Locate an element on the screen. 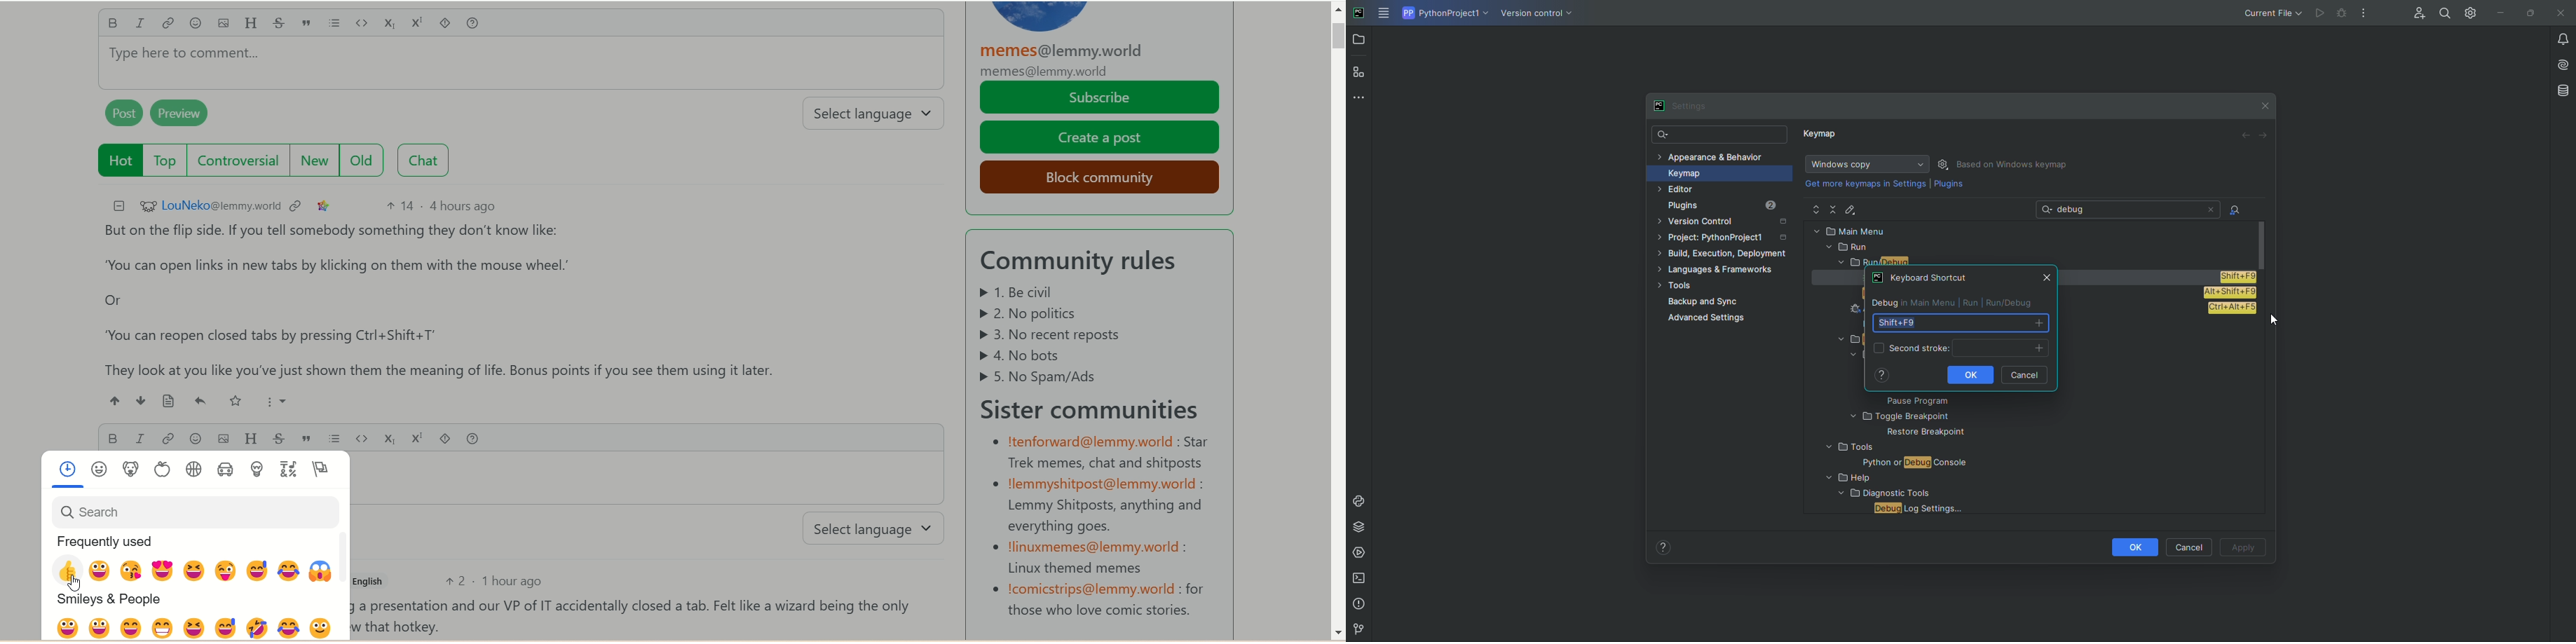 This screenshot has height=644, width=2576. More Tools is located at coordinates (1362, 97).